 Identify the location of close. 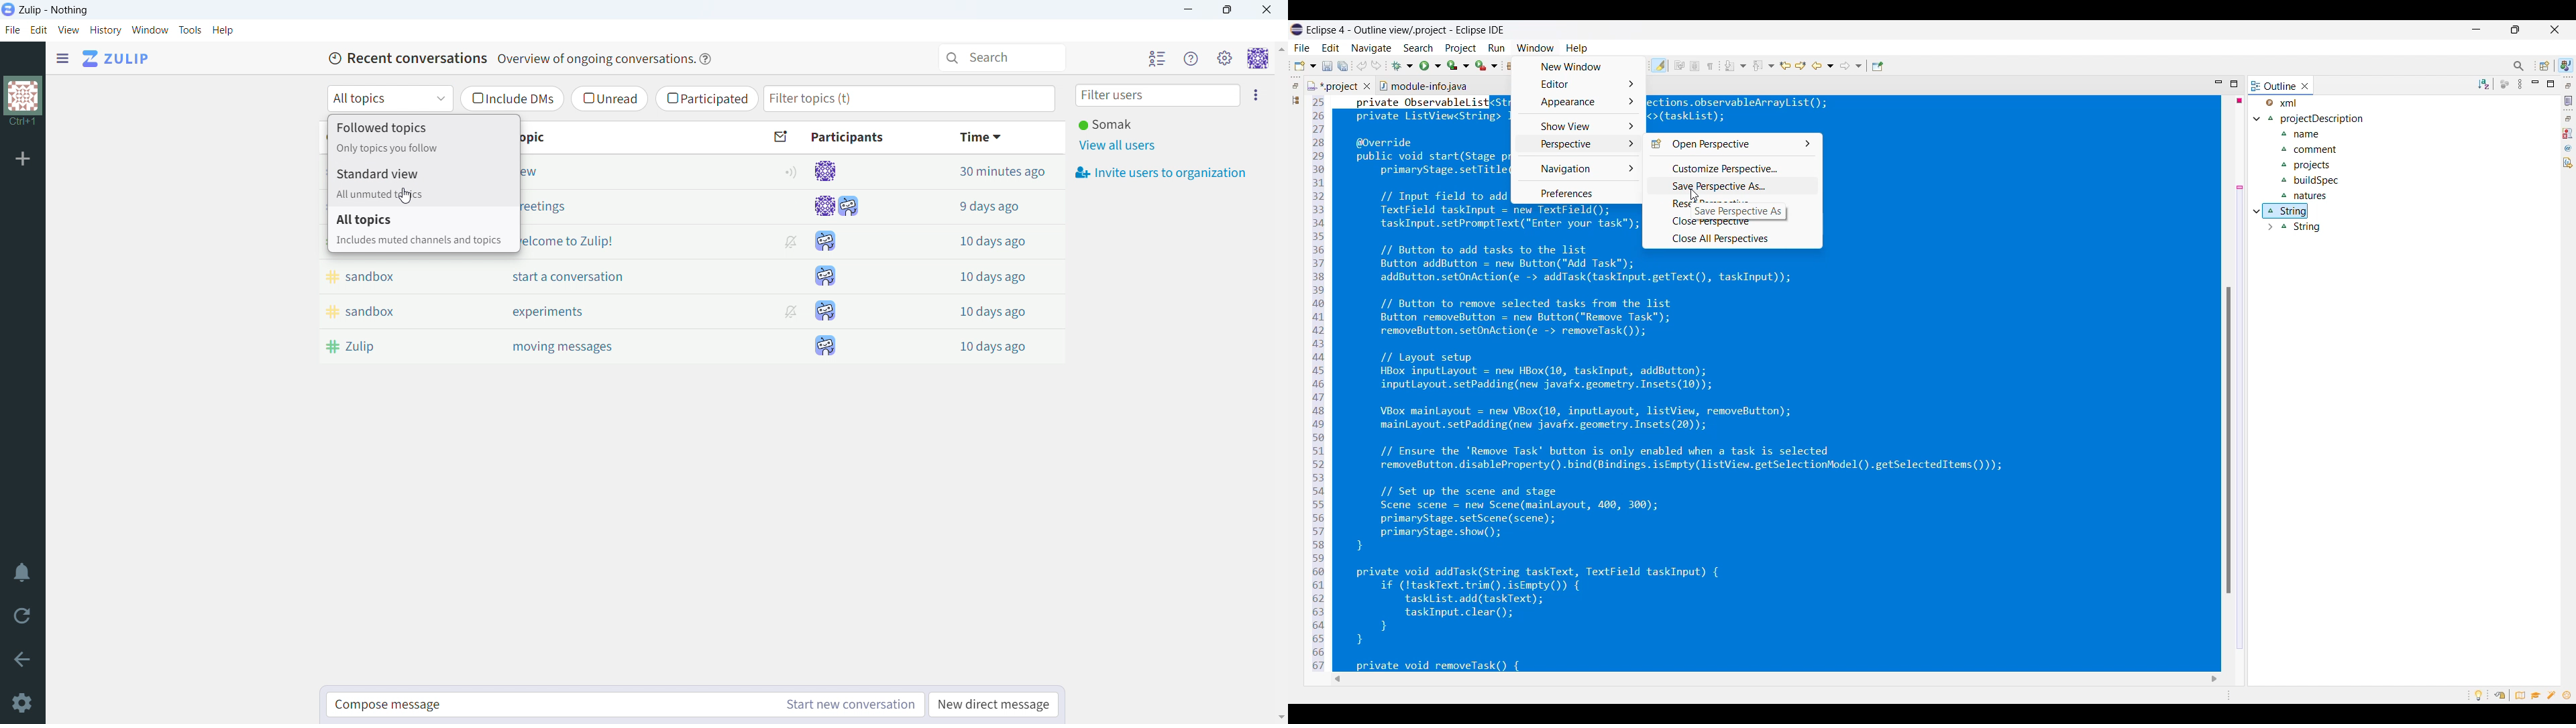
(1265, 9).